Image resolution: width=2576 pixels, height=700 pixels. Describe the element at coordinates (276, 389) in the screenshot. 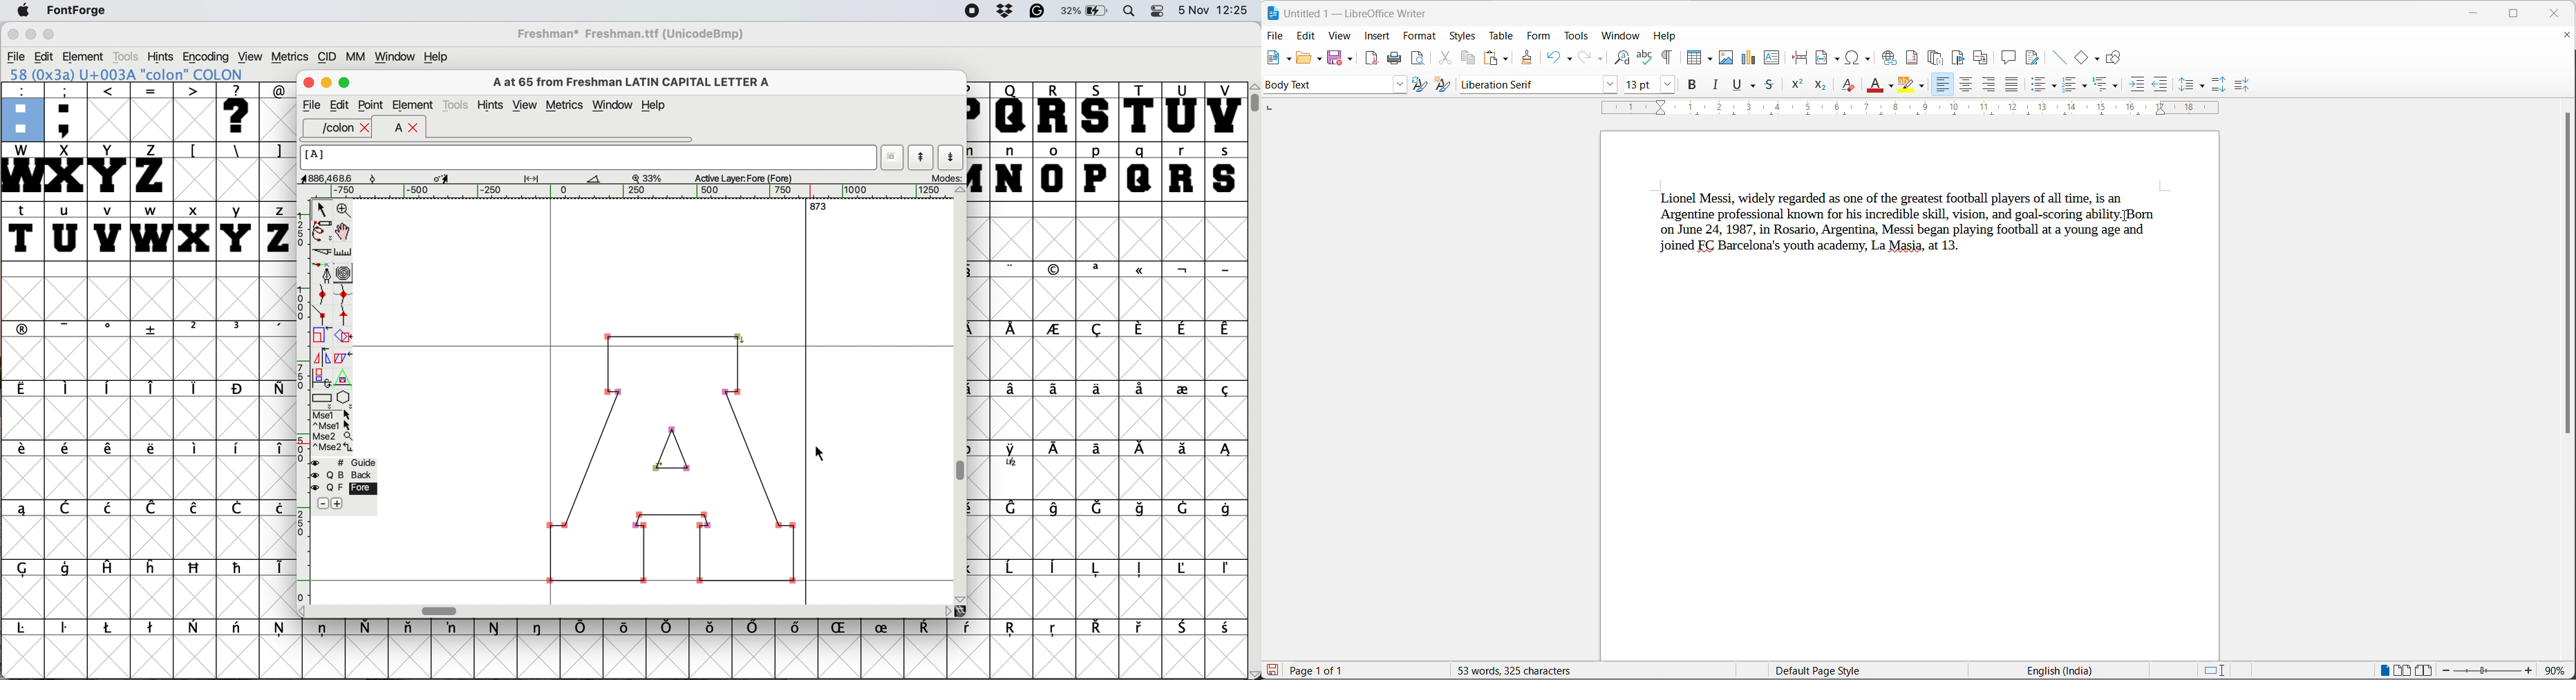

I see `symbol` at that location.